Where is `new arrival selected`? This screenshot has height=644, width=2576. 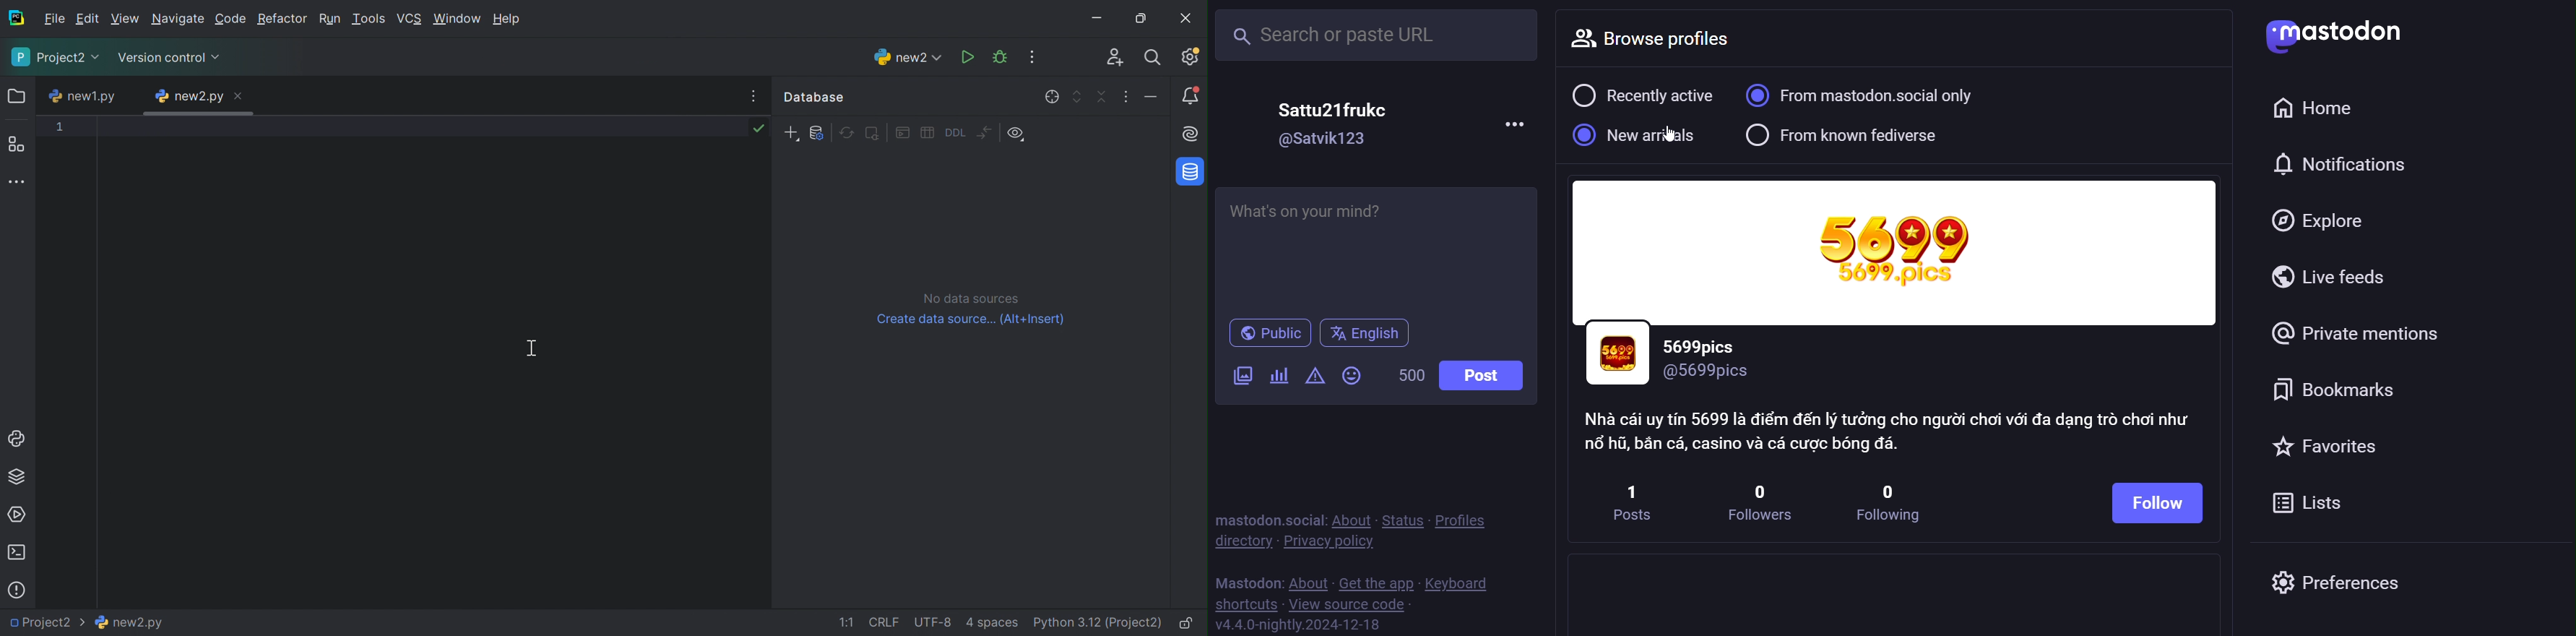 new arrival selected is located at coordinates (1633, 135).